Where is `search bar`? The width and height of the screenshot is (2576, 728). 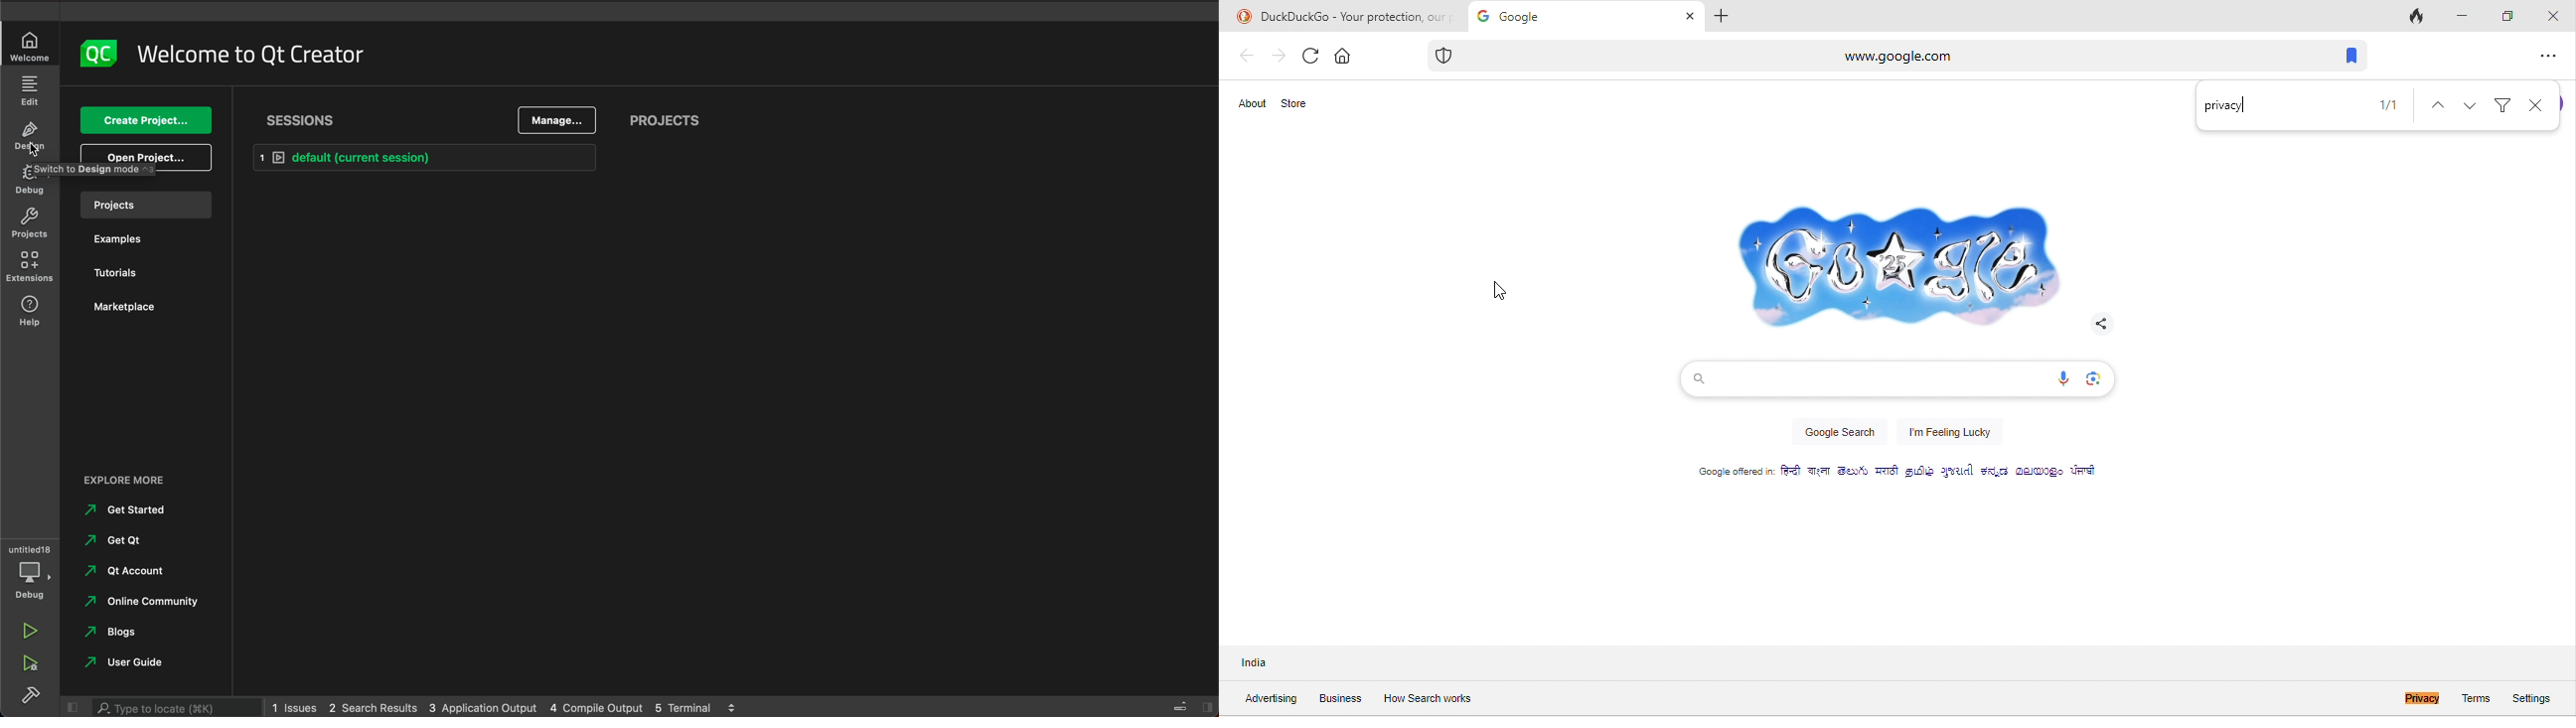 search bar is located at coordinates (1894, 378).